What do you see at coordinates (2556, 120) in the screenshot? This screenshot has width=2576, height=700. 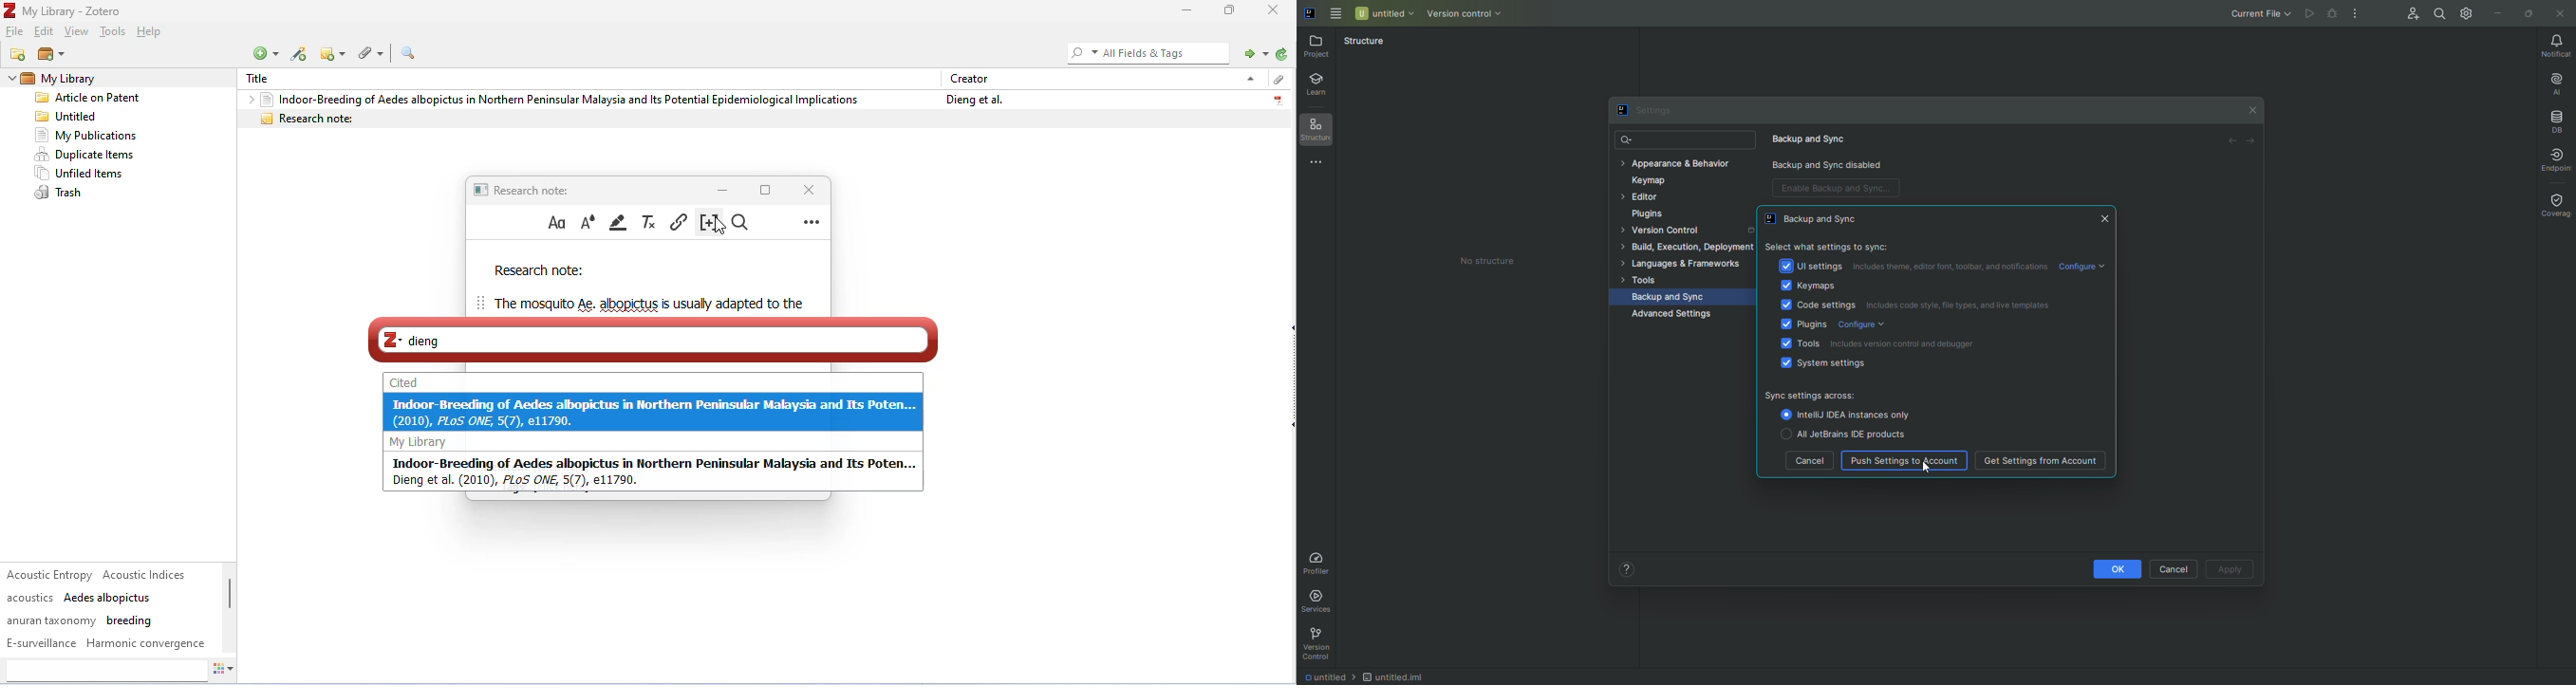 I see `Database` at bounding box center [2556, 120].